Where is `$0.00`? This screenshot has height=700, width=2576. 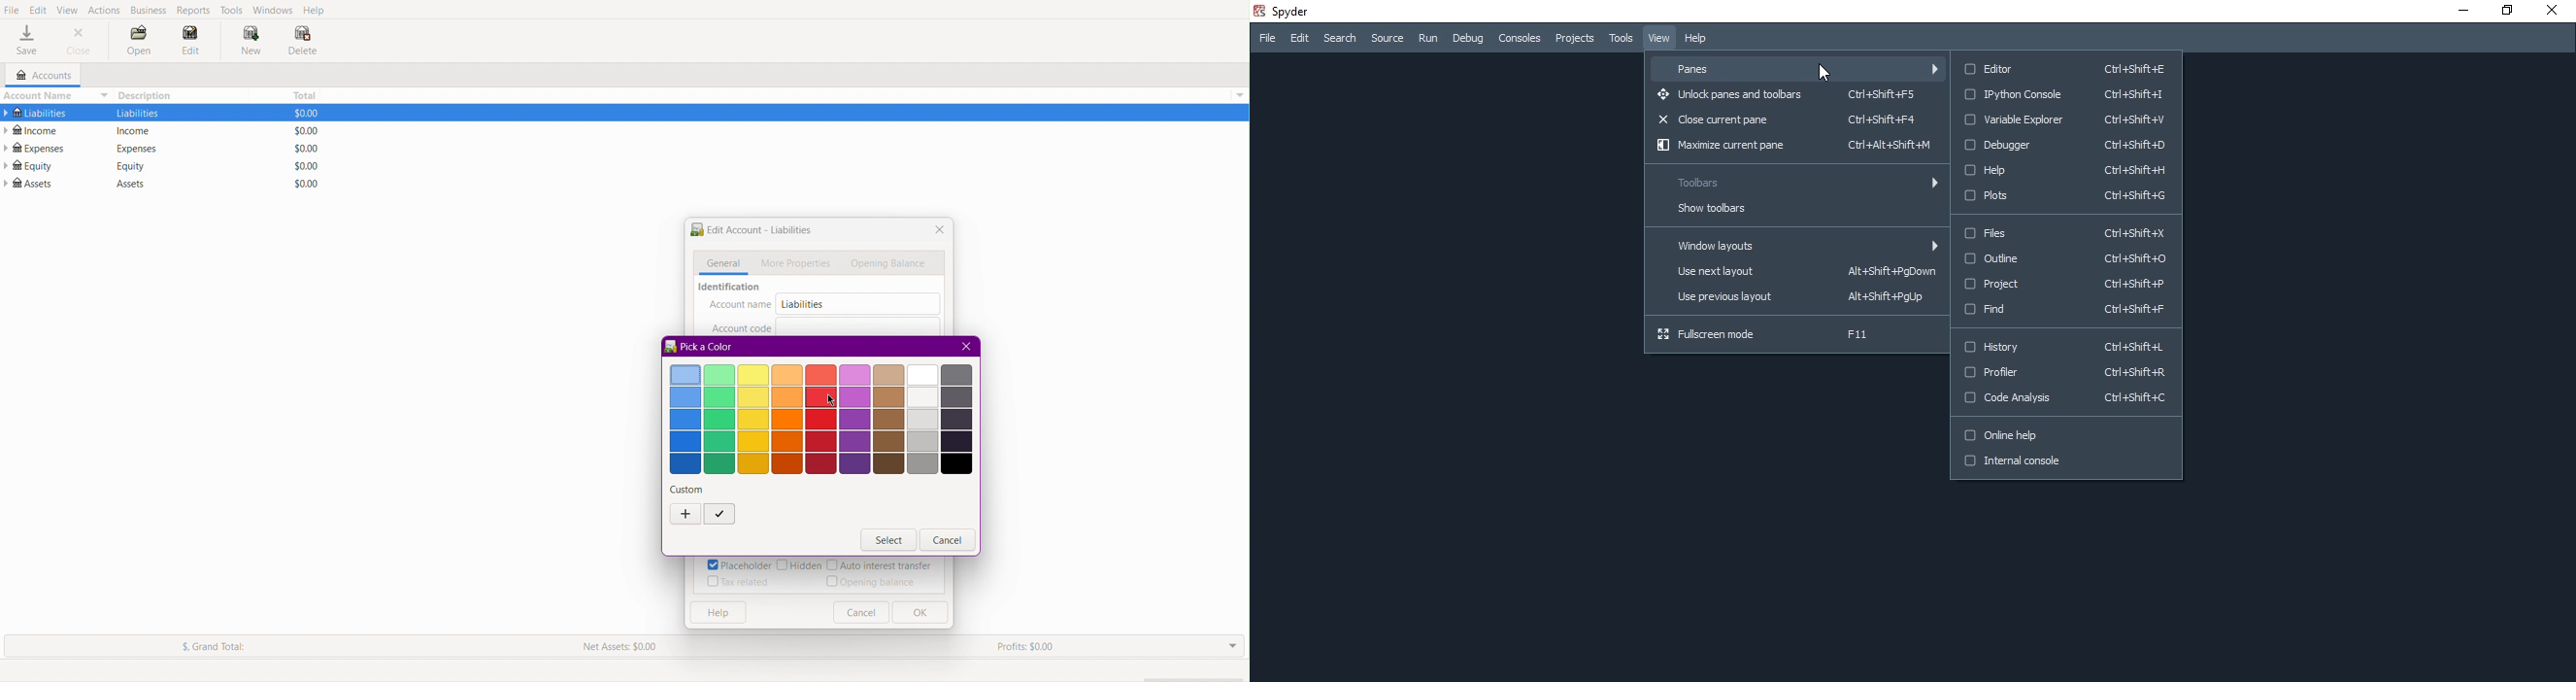 $0.00 is located at coordinates (300, 112).